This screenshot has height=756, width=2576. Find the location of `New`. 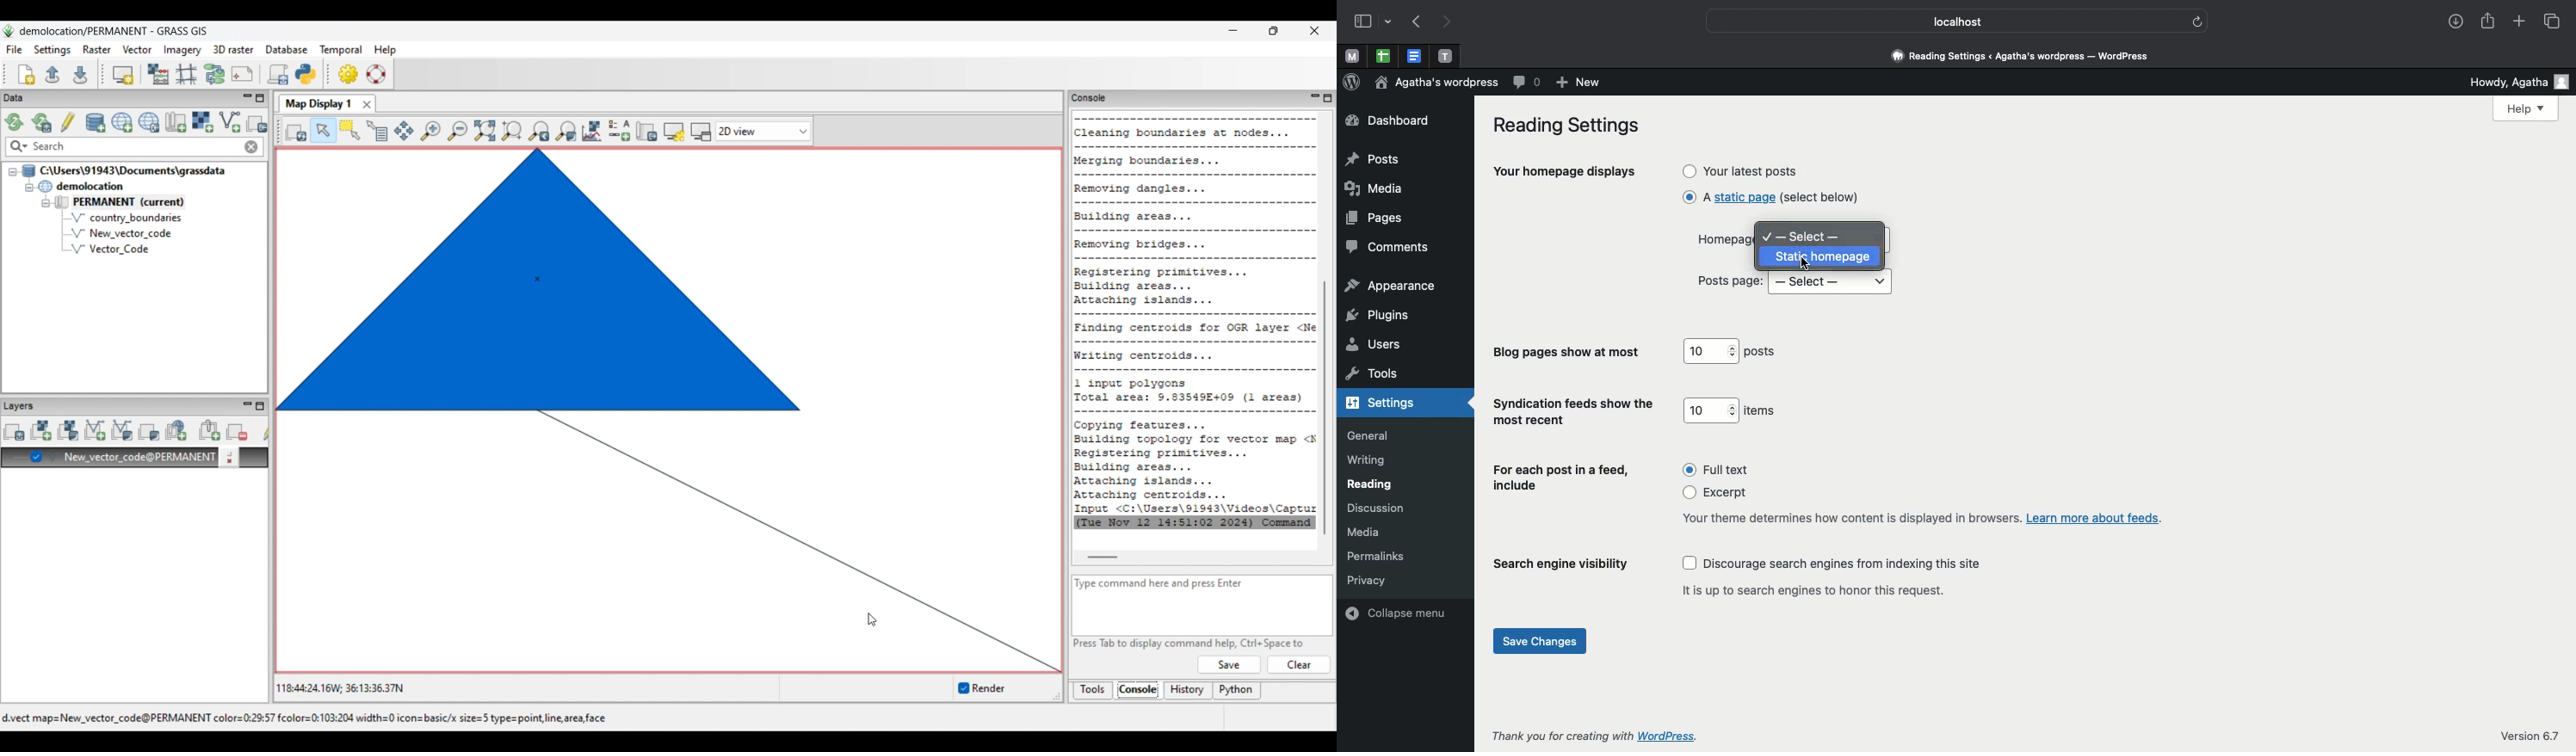

New is located at coordinates (1581, 83).